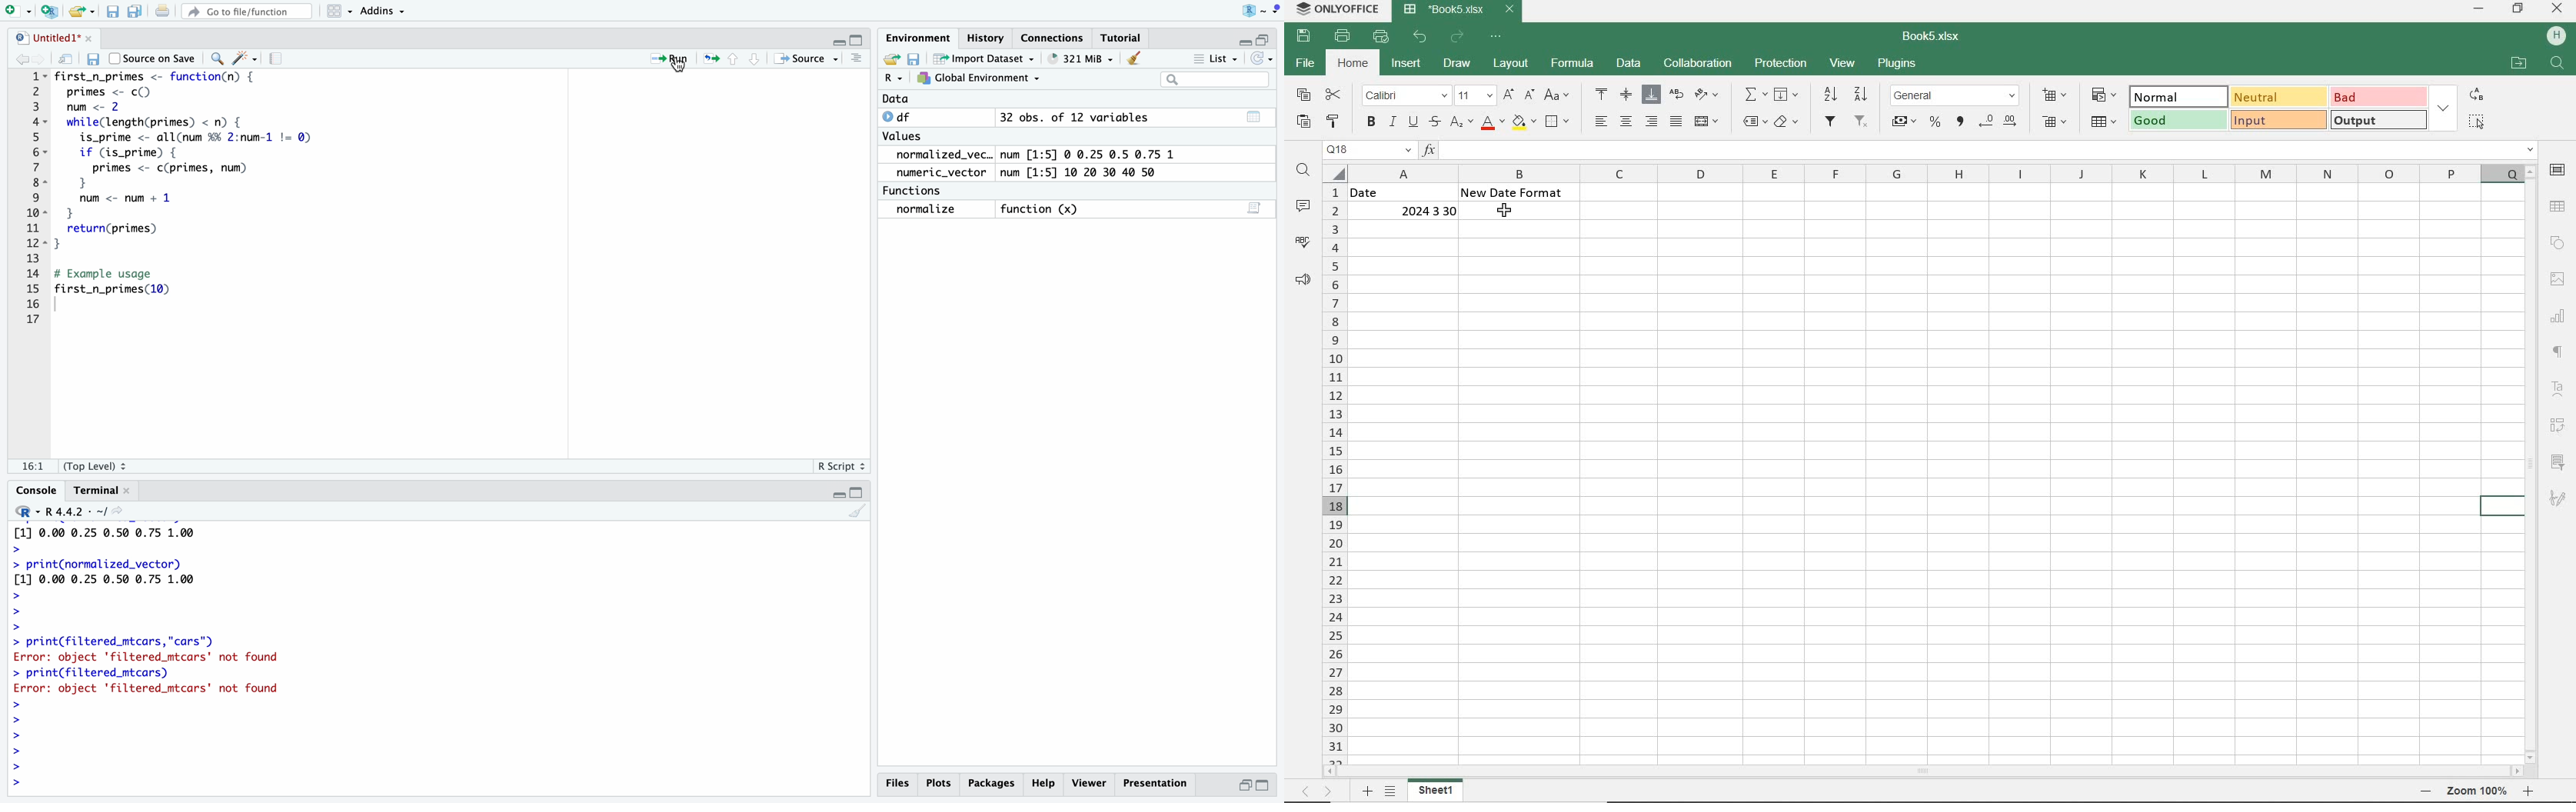  I want to click on History, so click(986, 34).